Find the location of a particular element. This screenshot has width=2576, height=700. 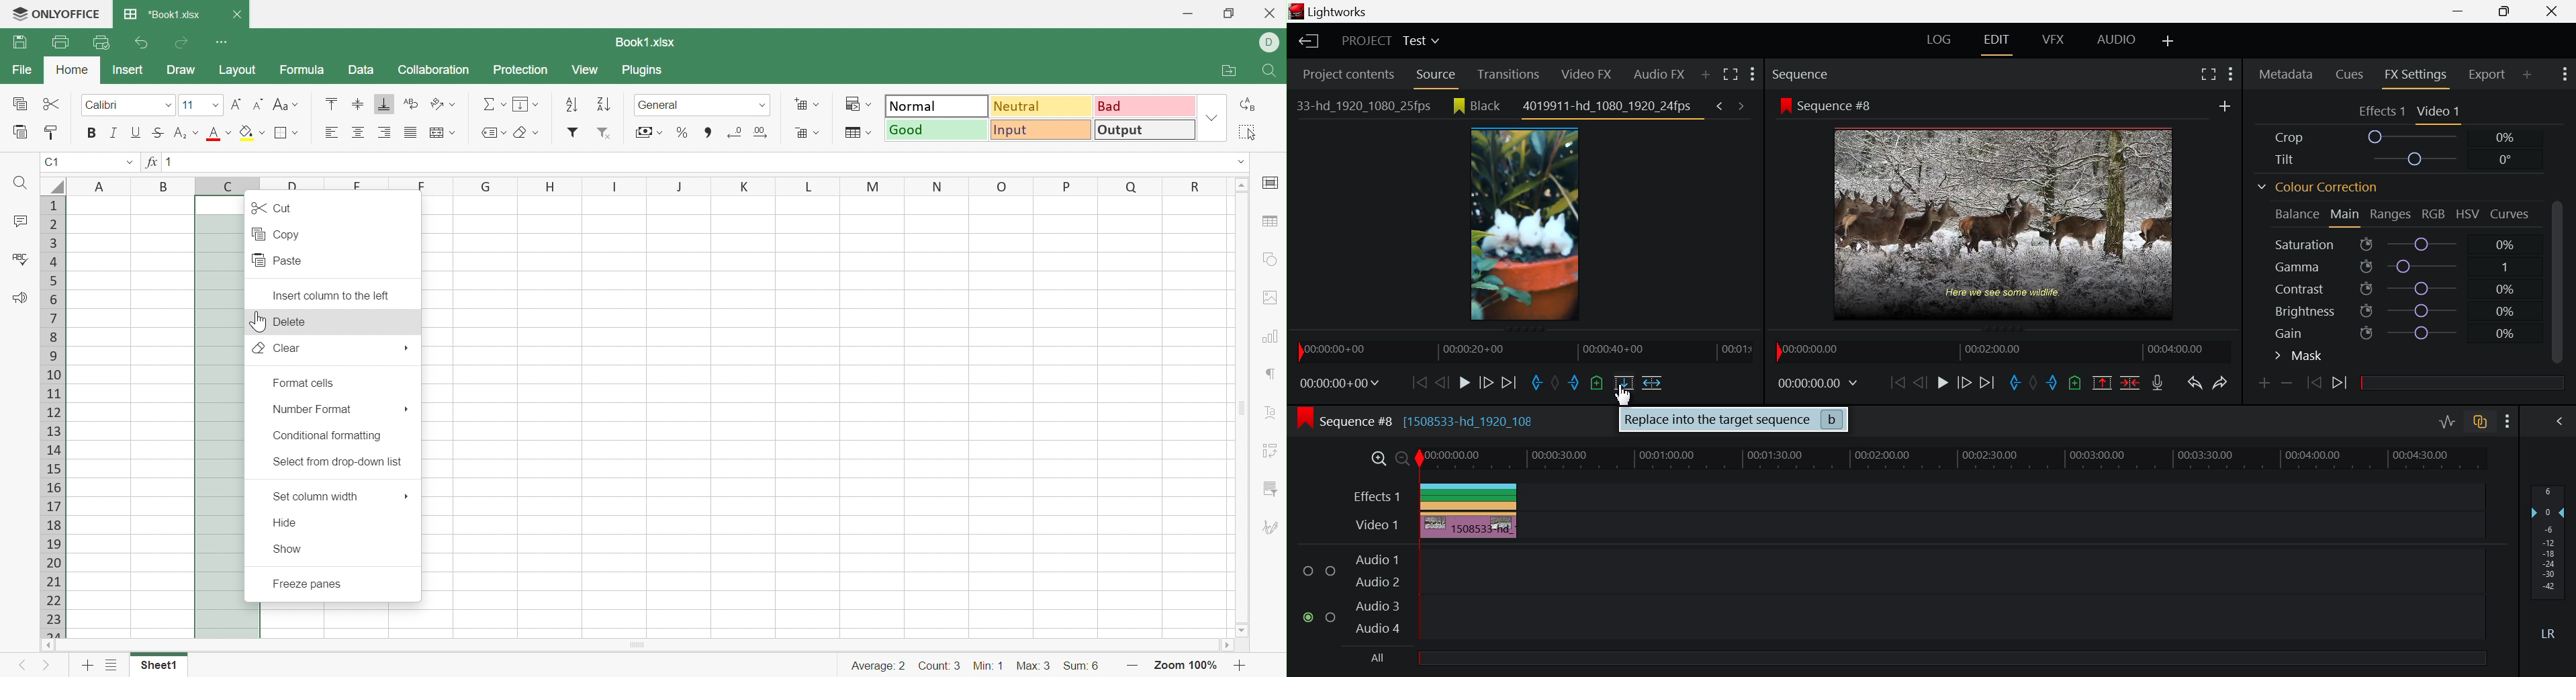

*Book1.xlsx is located at coordinates (163, 15).